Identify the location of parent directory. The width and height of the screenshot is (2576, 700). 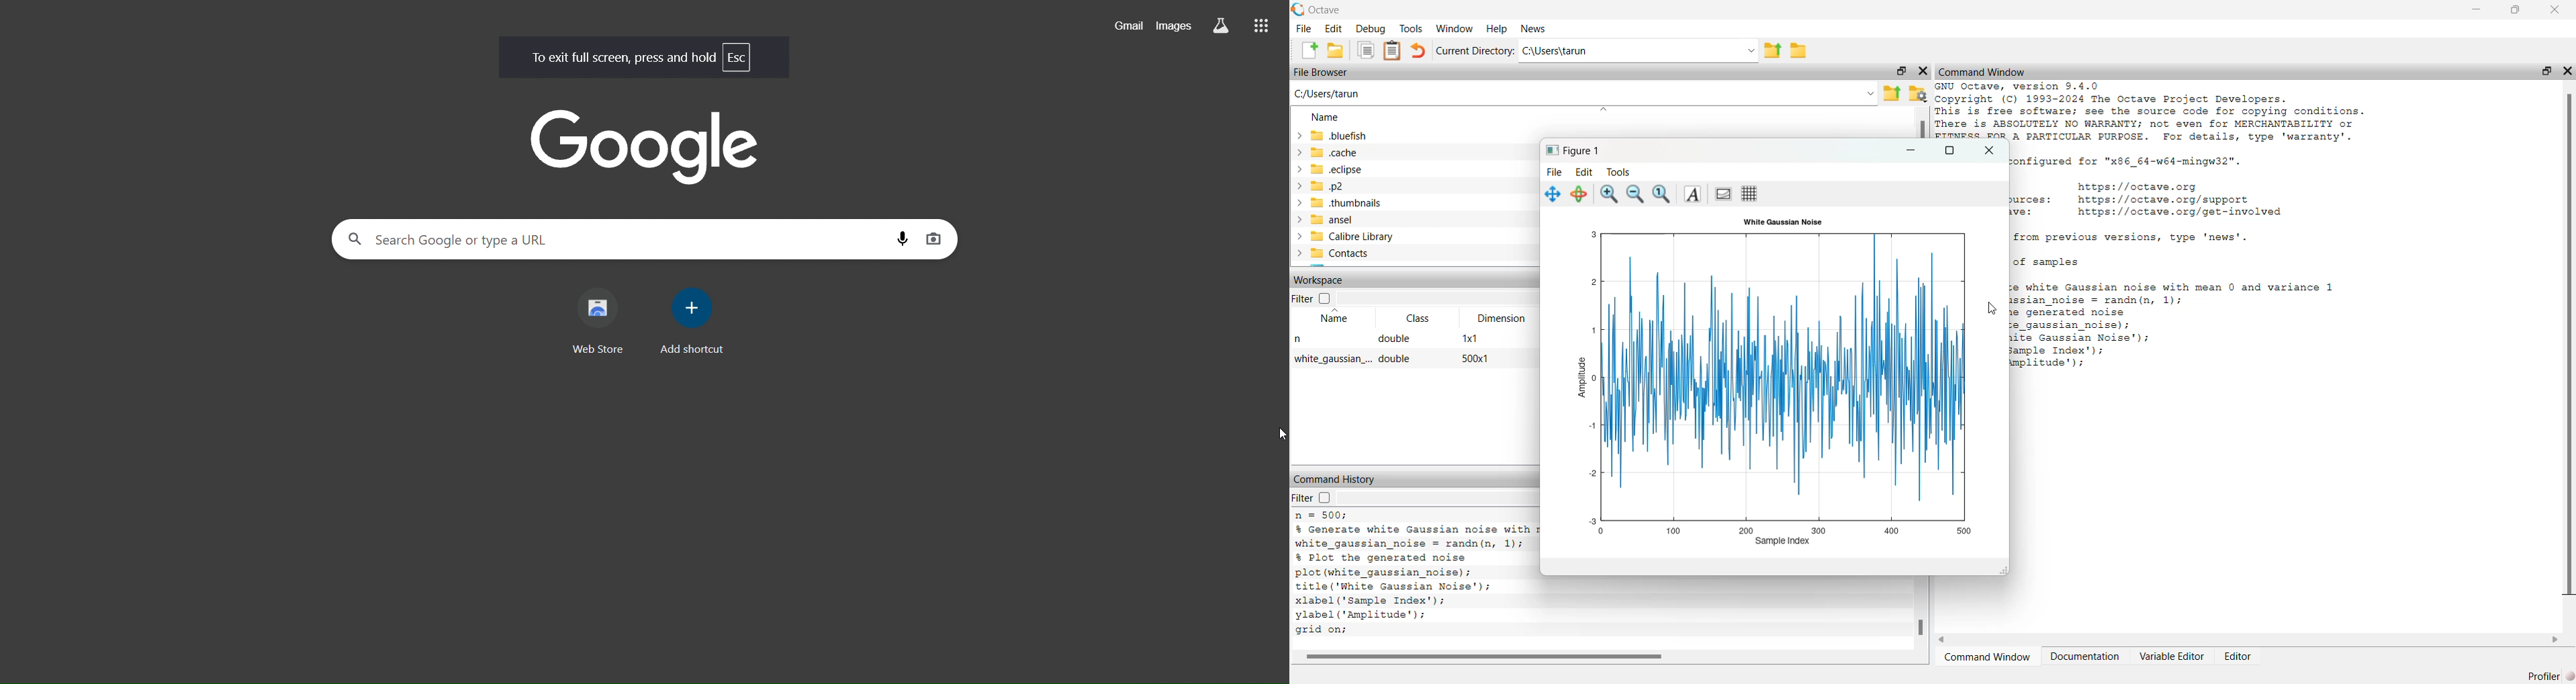
(1894, 95).